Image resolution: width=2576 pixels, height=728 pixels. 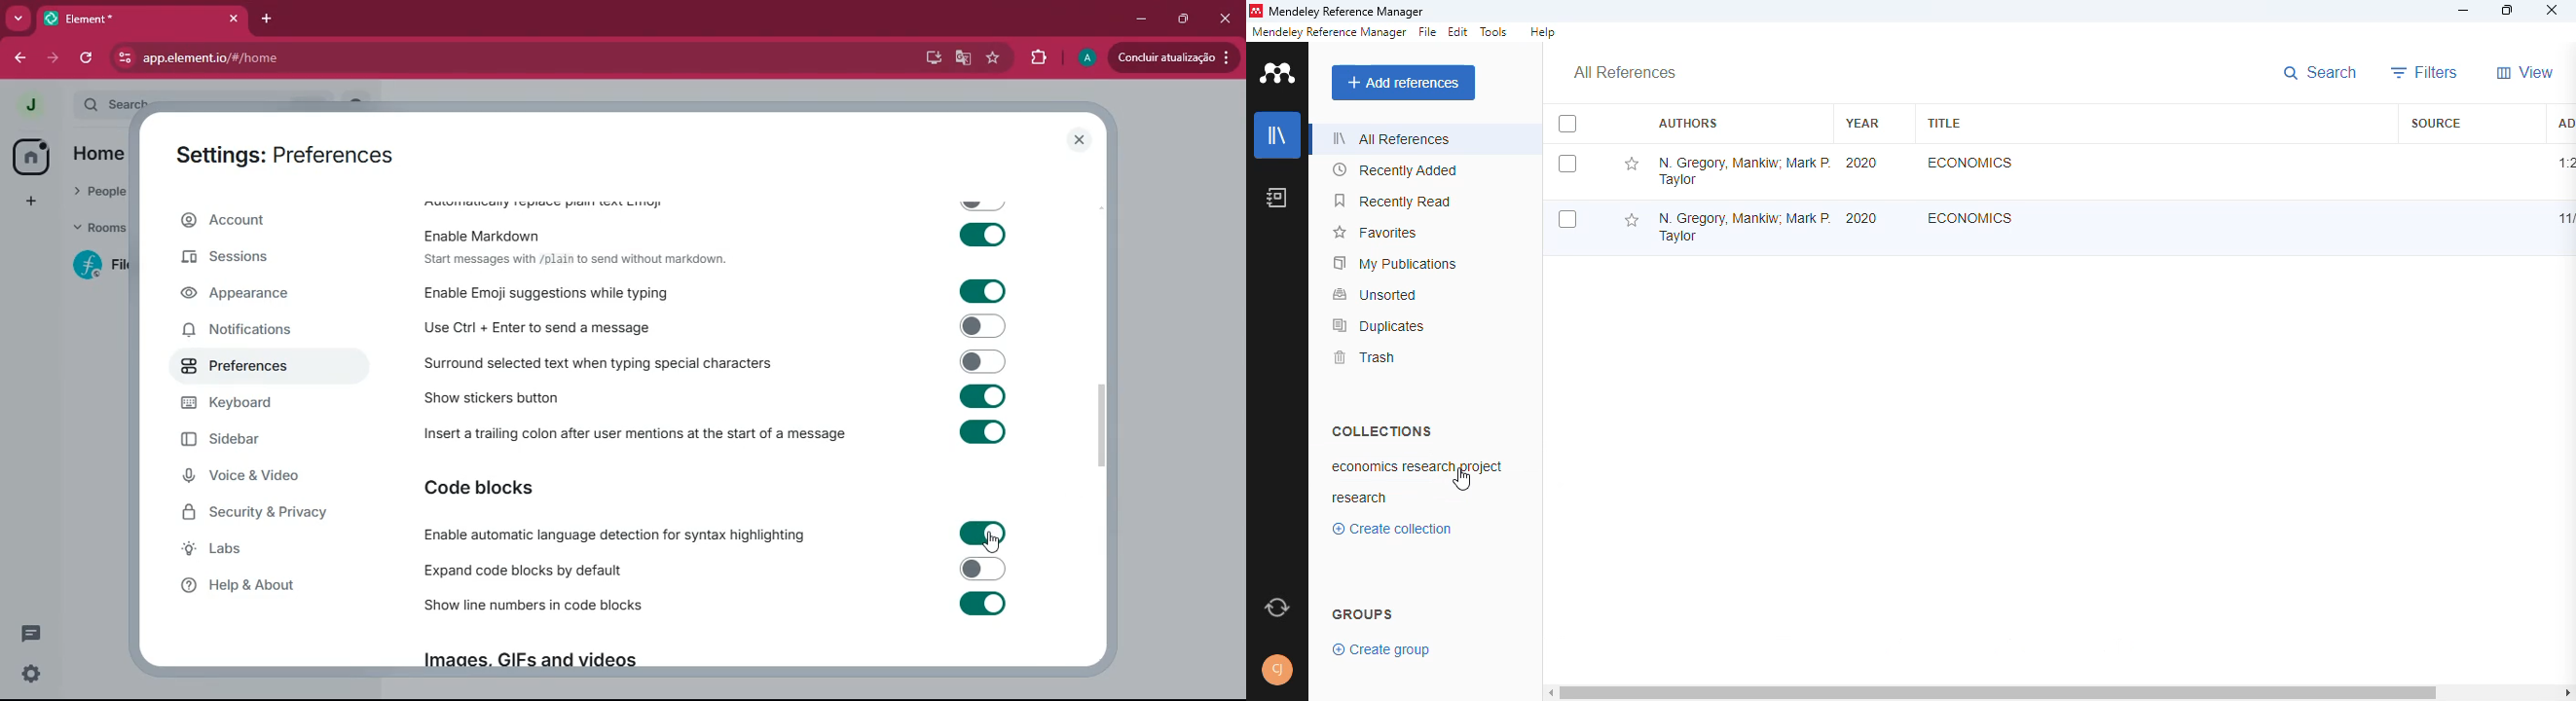 I want to click on keyboard, so click(x=262, y=404).